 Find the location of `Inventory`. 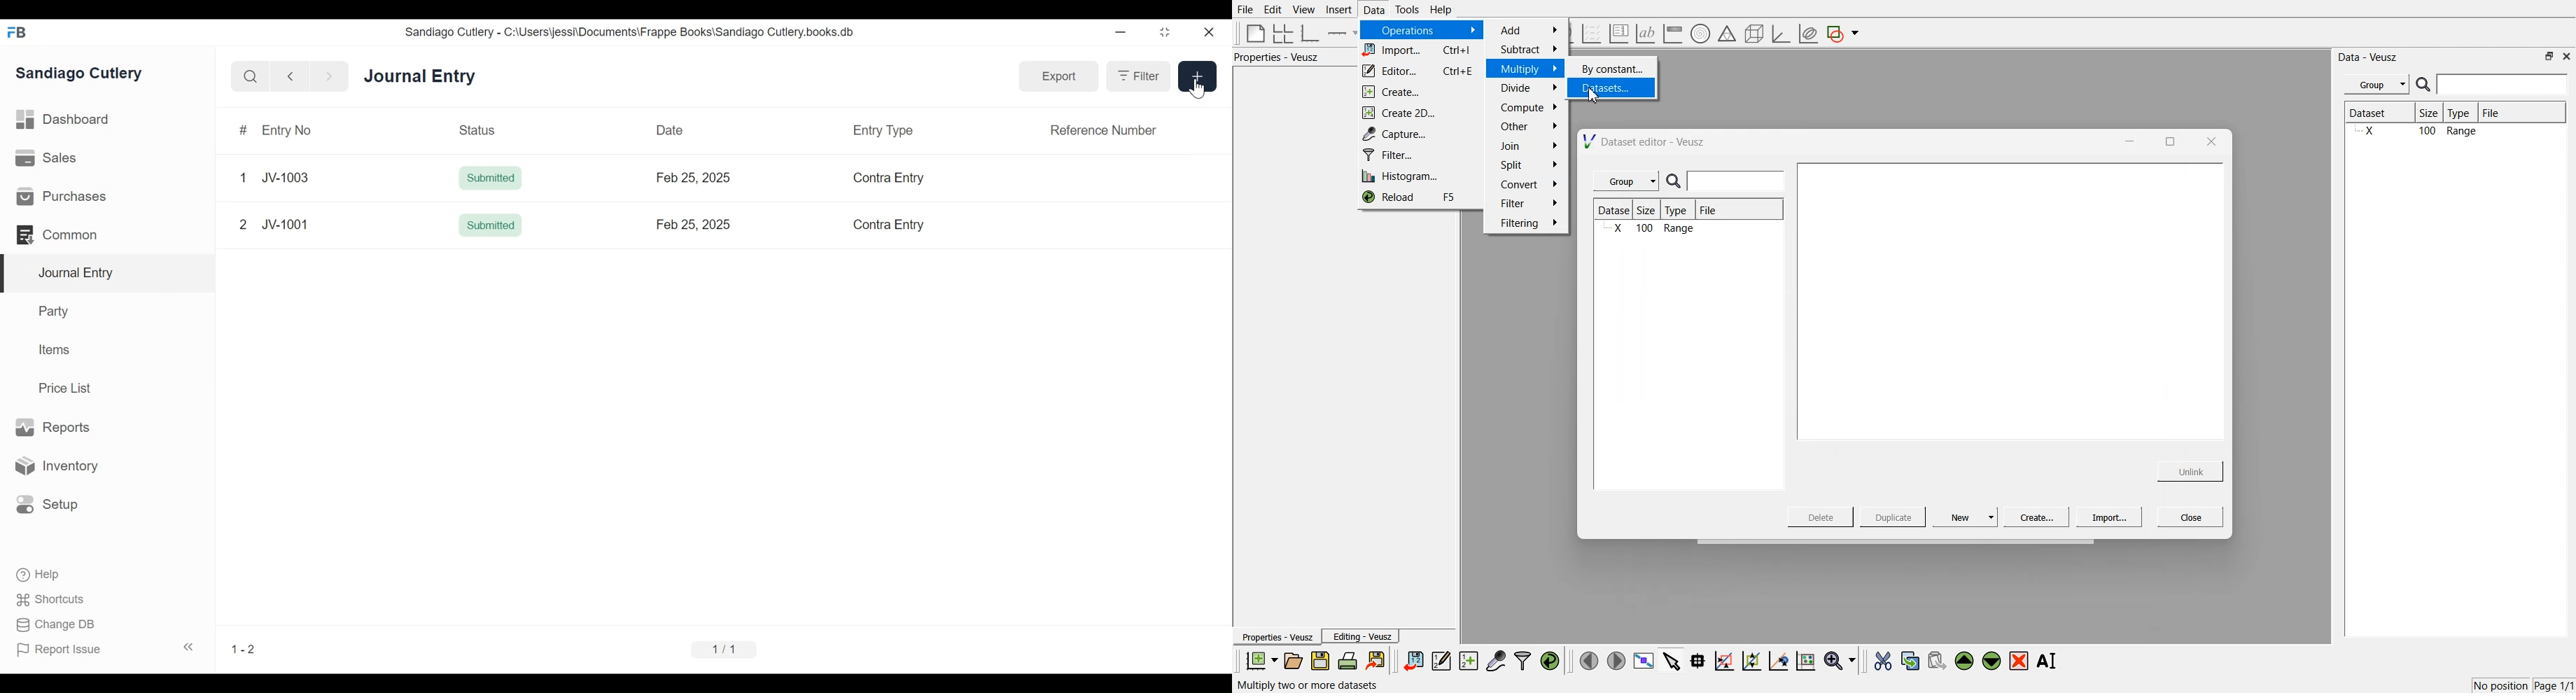

Inventory is located at coordinates (55, 465).